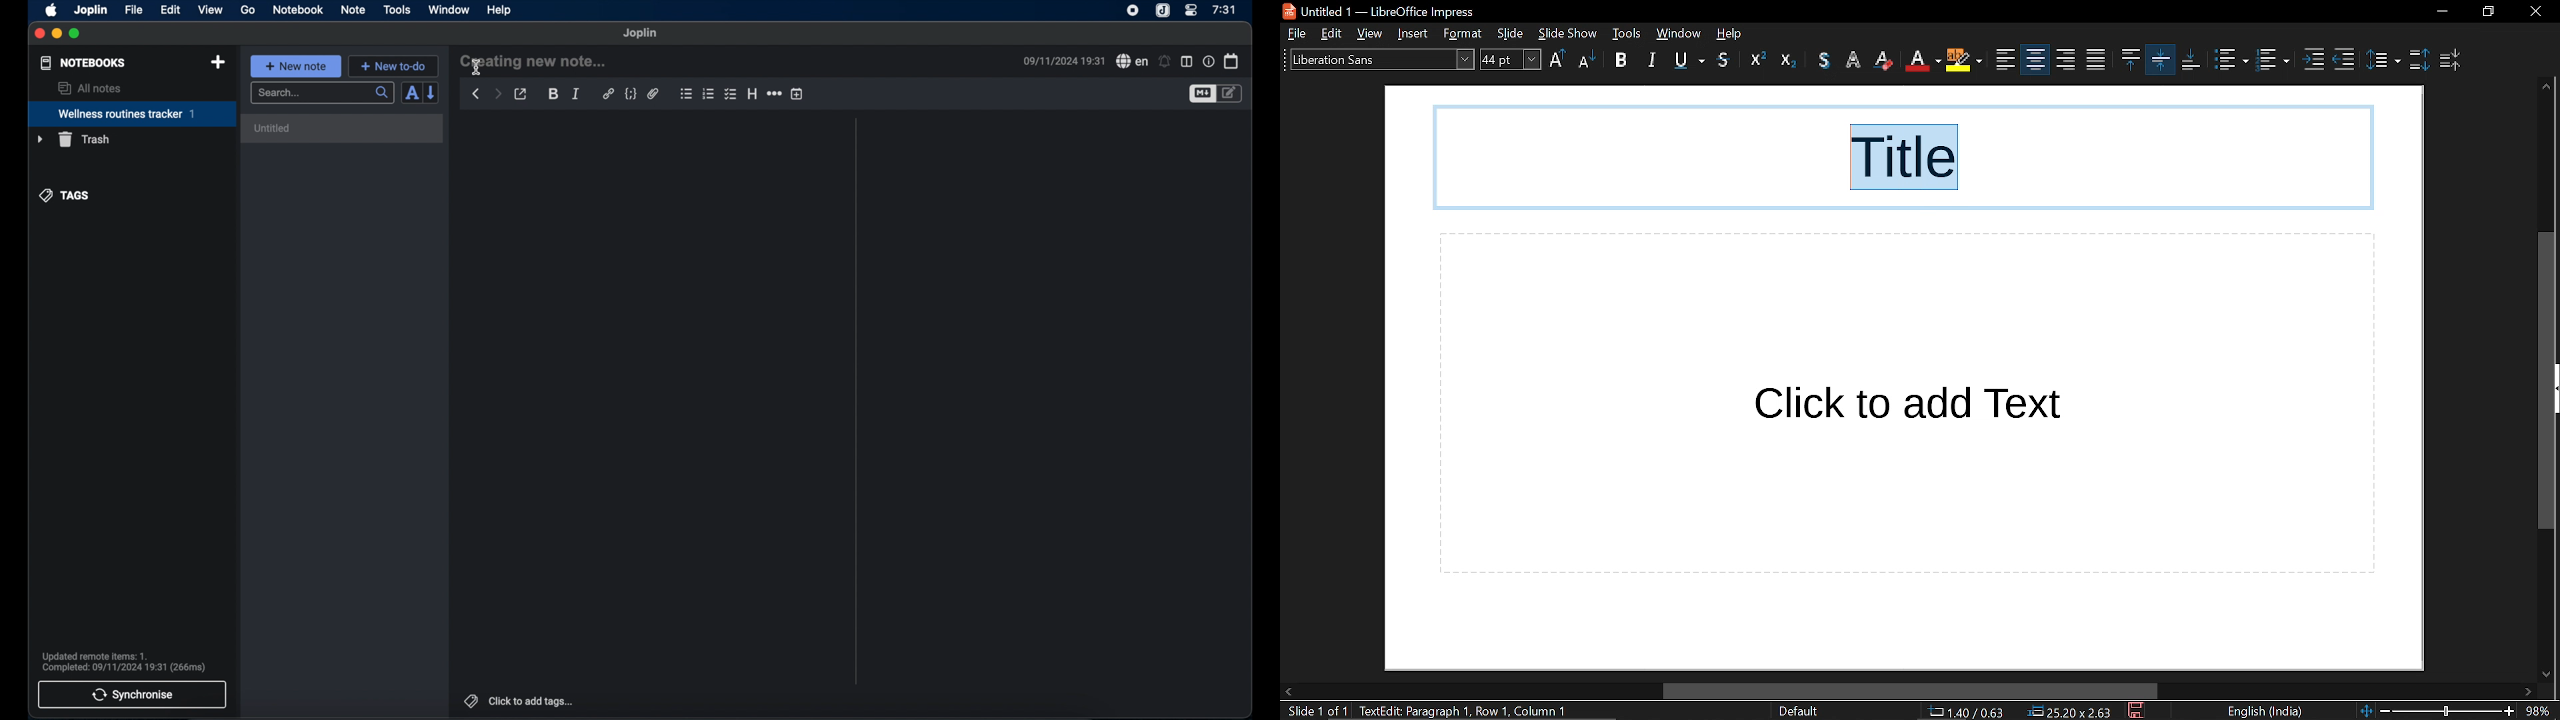  I want to click on decrease indent, so click(2344, 60).